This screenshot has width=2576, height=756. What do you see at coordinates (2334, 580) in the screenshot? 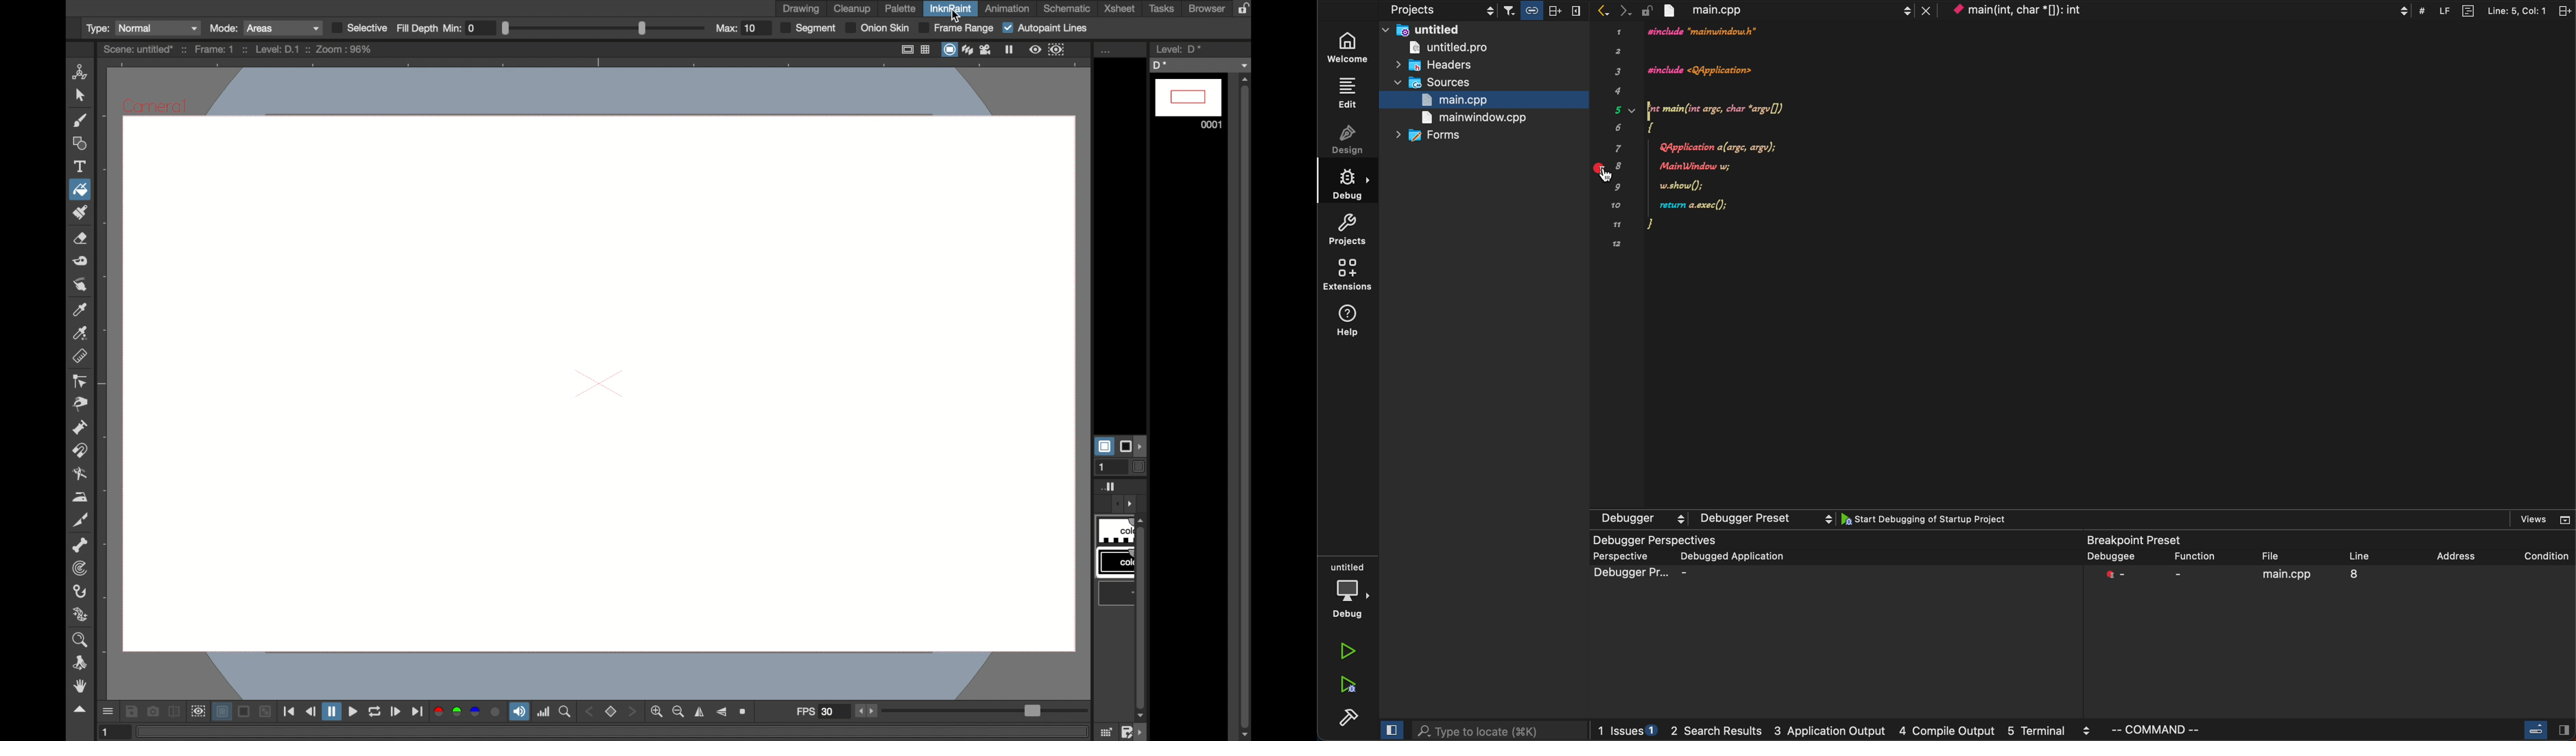
I see `end point` at bounding box center [2334, 580].